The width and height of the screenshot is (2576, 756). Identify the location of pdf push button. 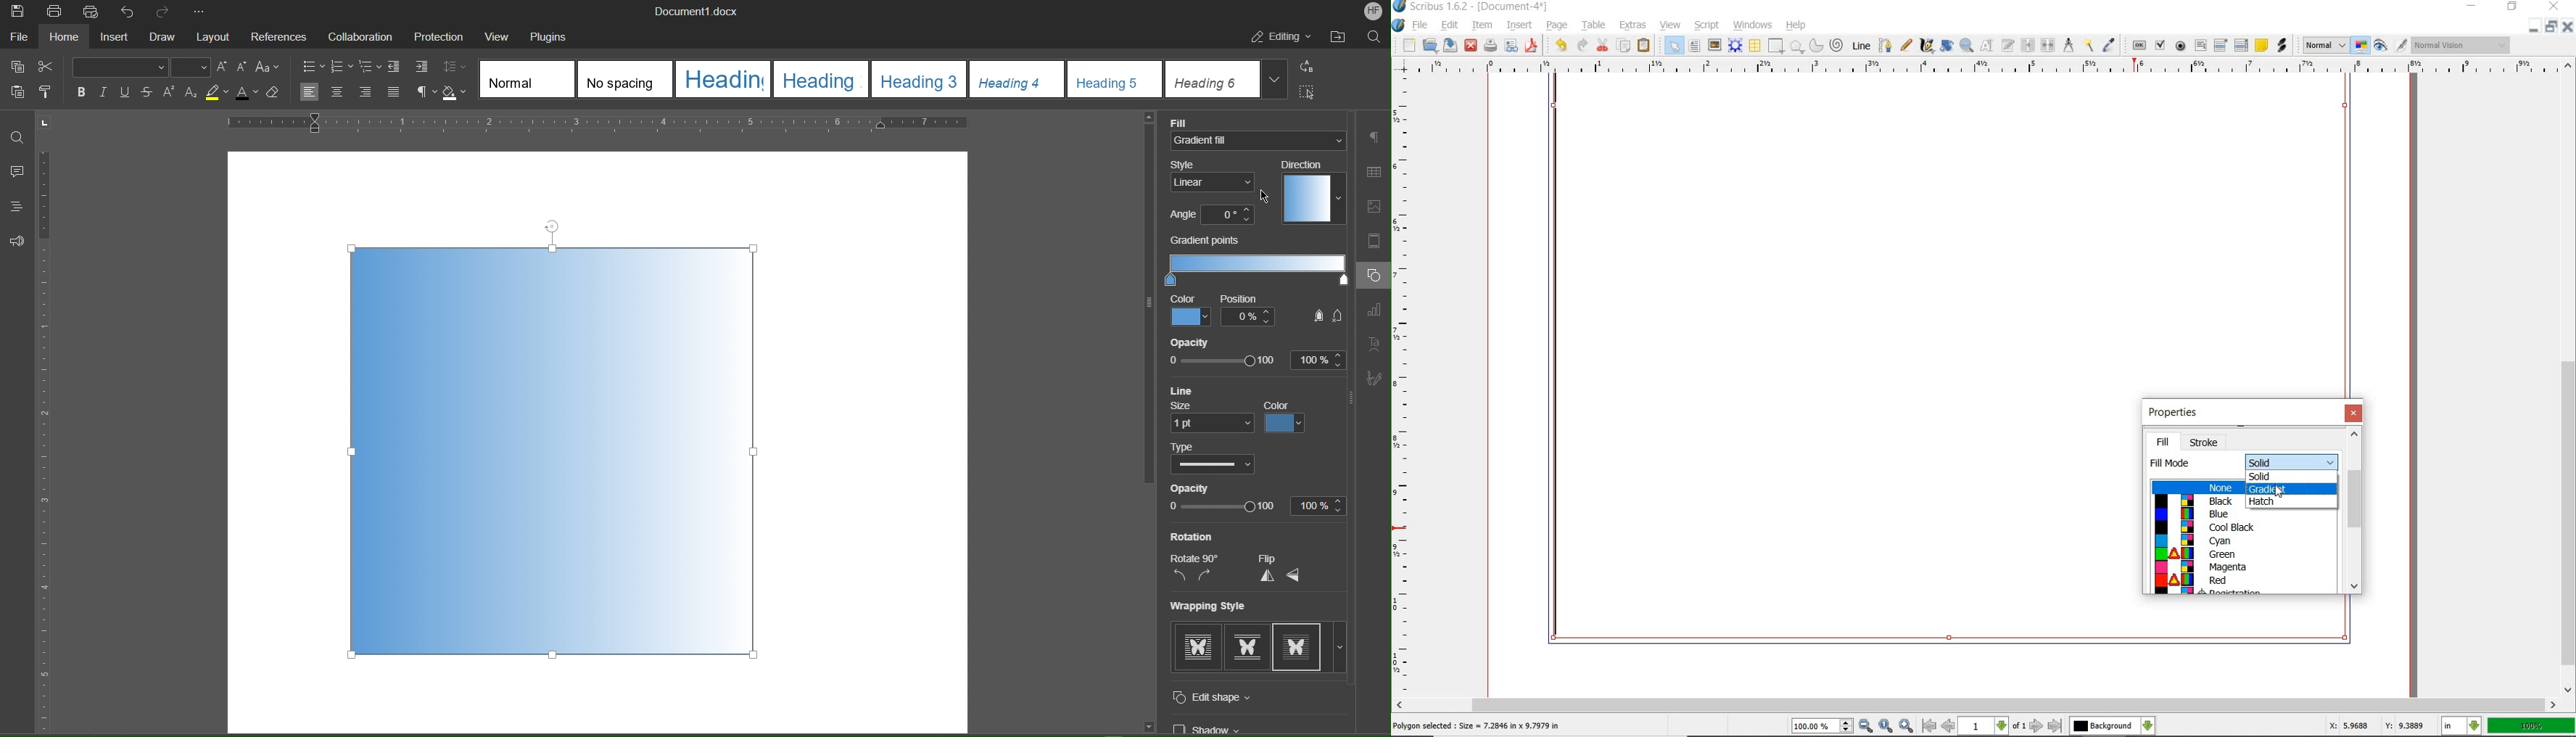
(2137, 44).